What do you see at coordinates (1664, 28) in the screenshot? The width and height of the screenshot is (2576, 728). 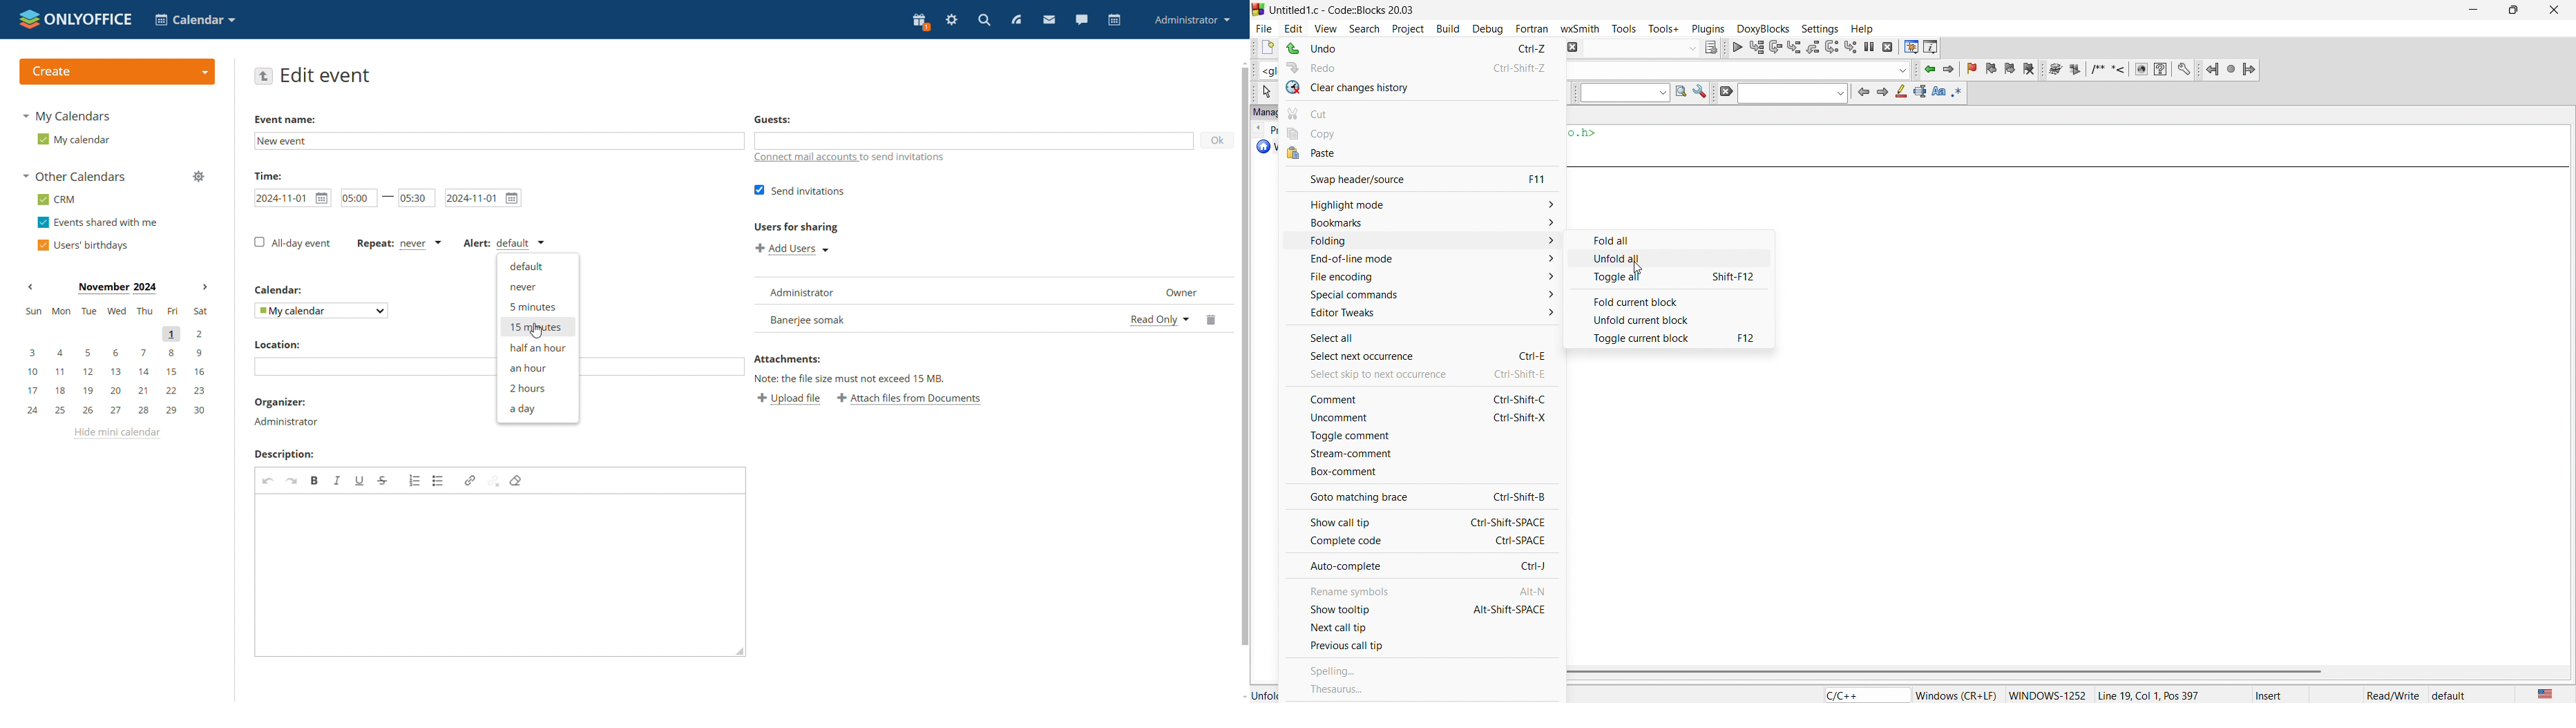 I see `tools+` at bounding box center [1664, 28].